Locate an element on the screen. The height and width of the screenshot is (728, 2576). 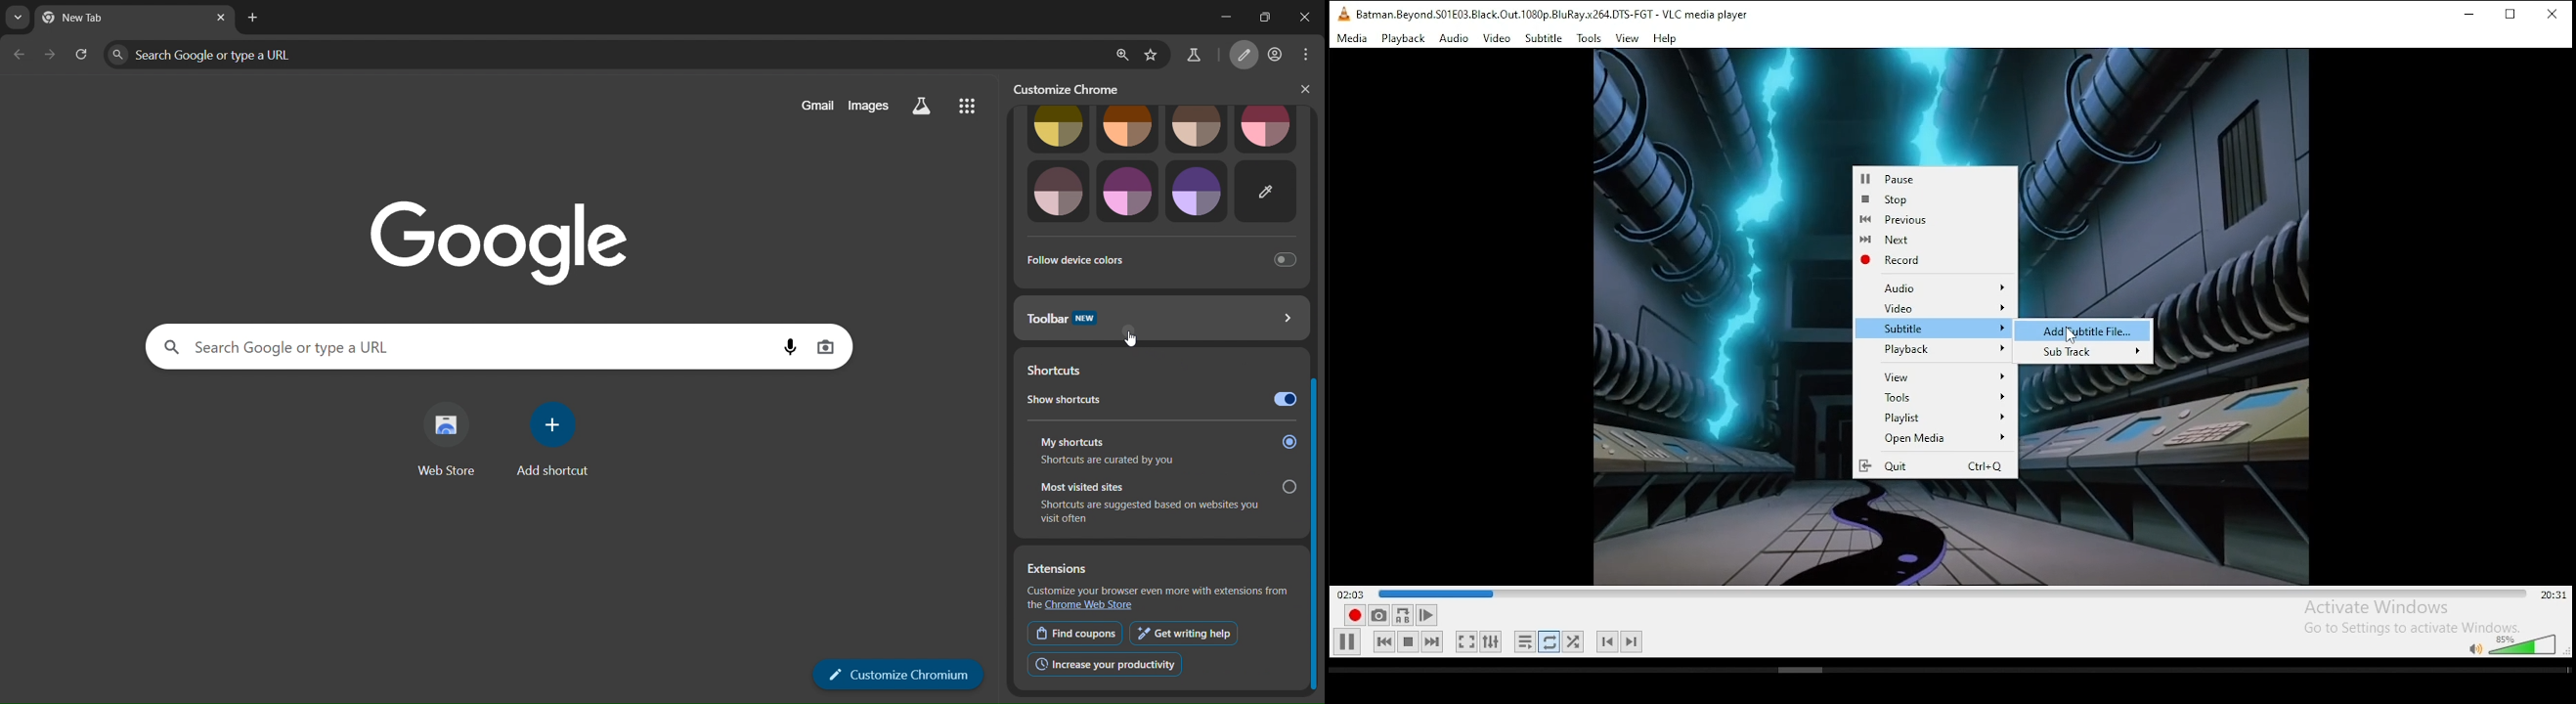
playback is located at coordinates (1404, 38).